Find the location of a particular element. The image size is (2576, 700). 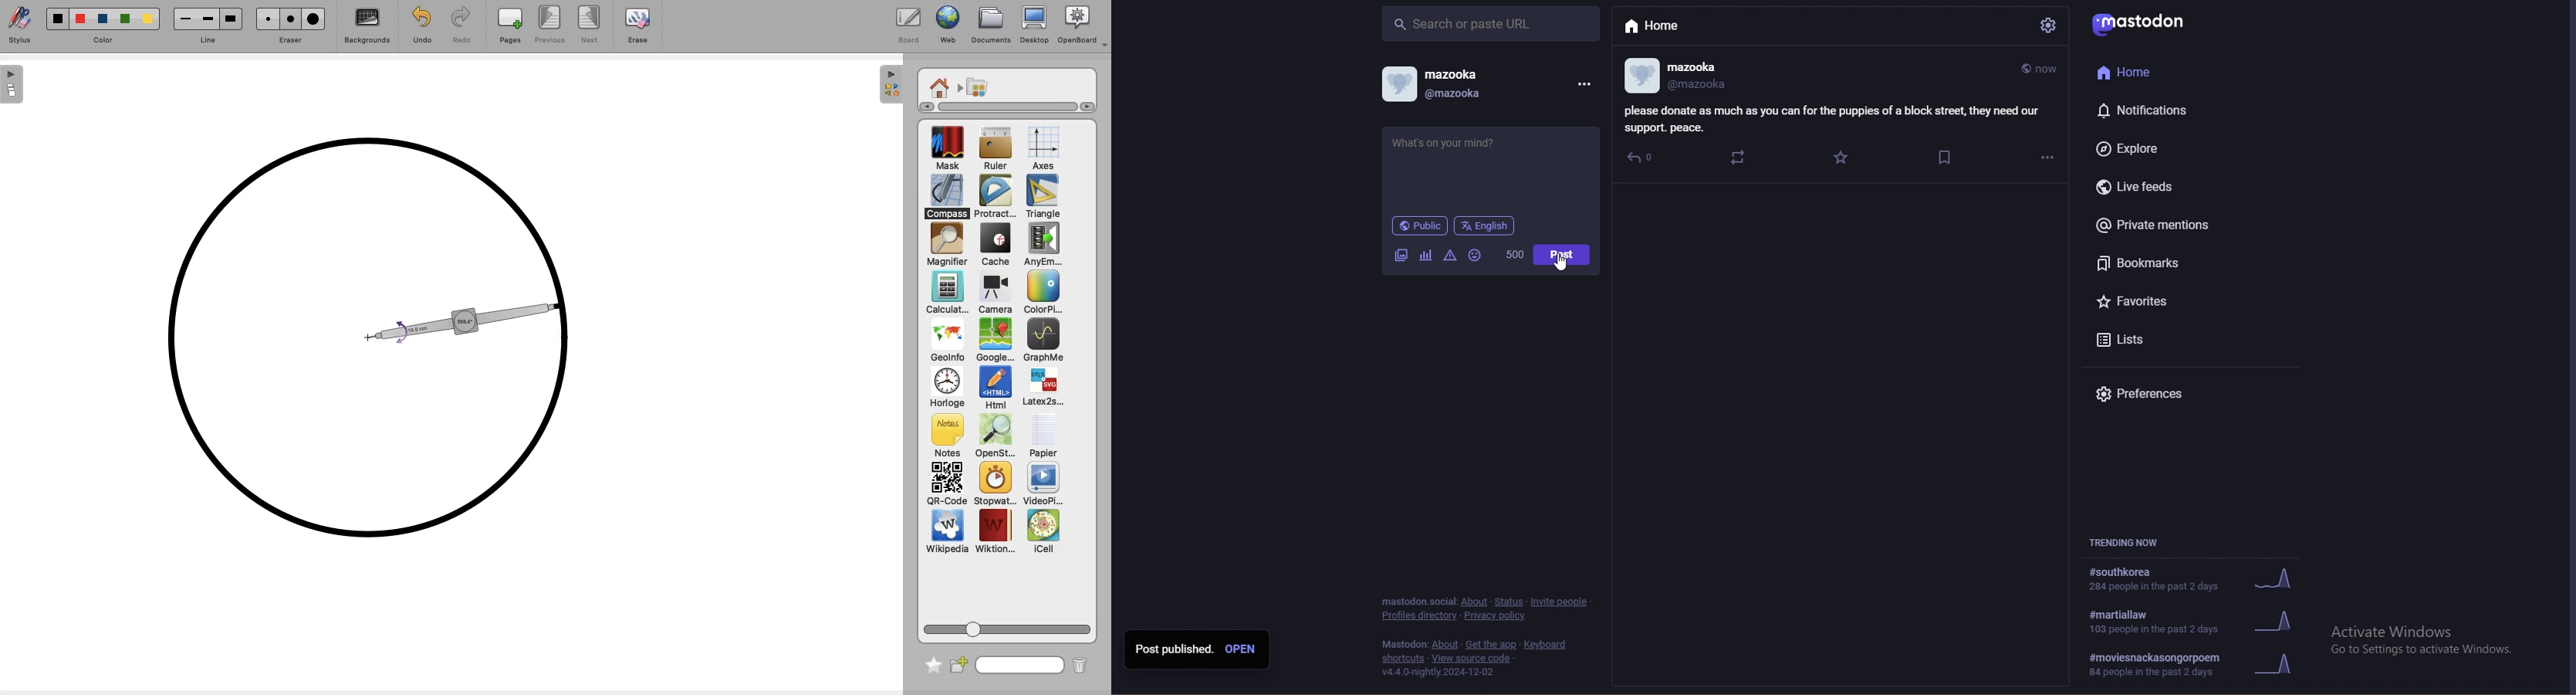

post is located at coordinates (1563, 254).